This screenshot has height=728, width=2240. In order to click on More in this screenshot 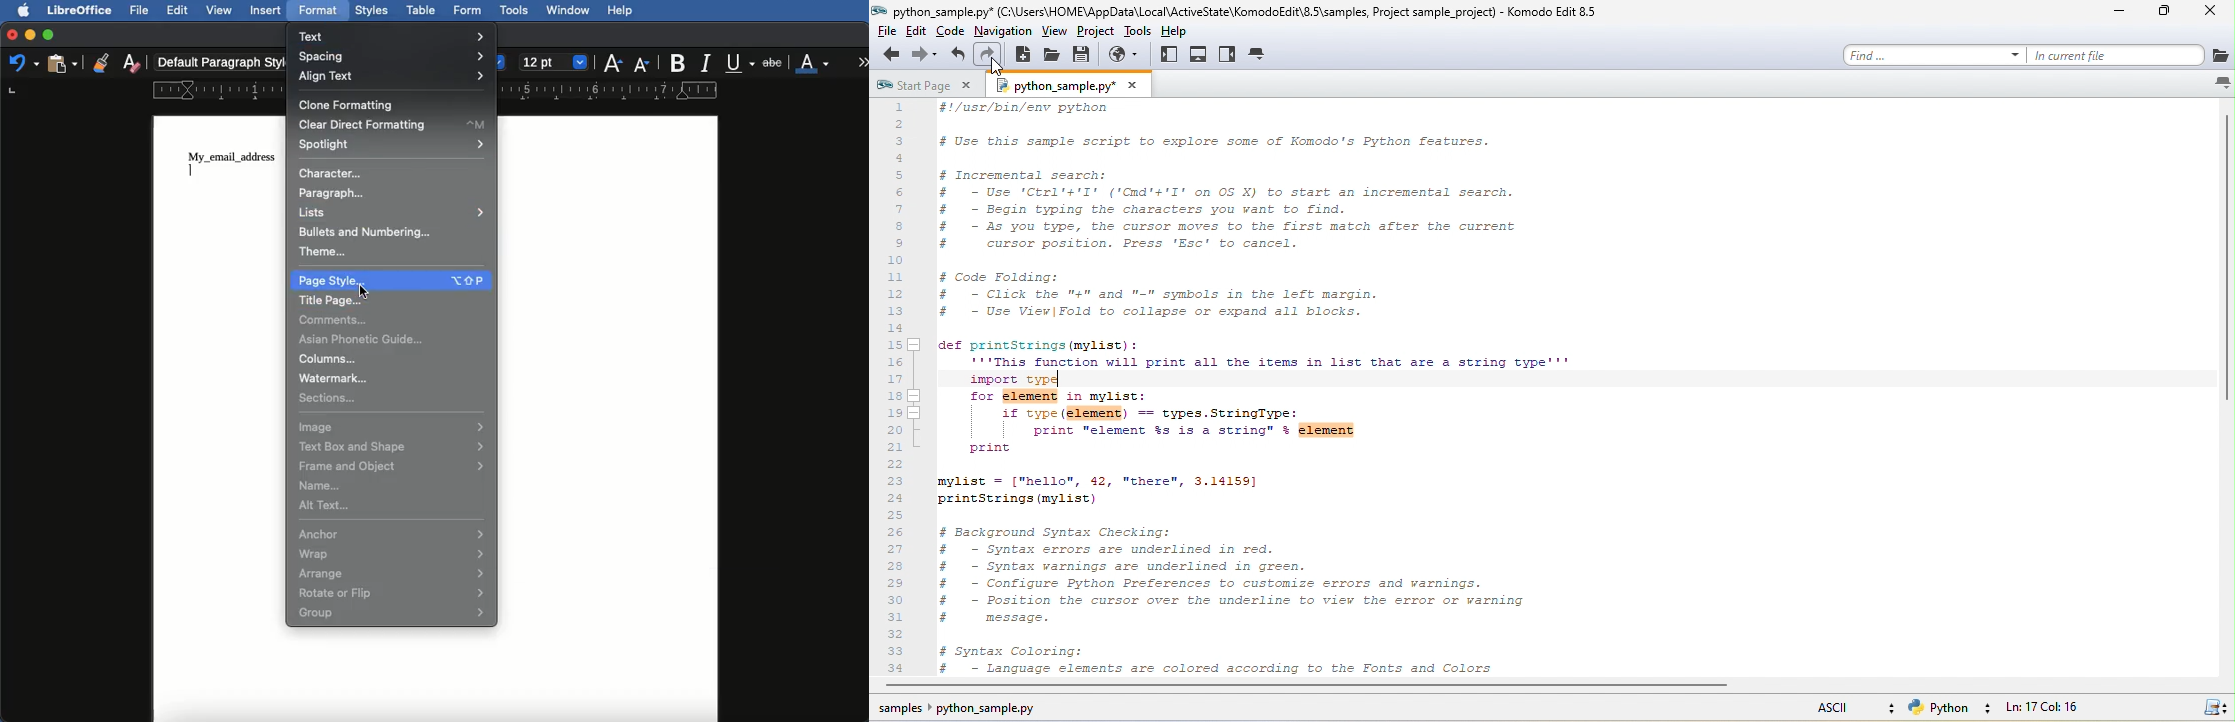, I will do `click(864, 61)`.